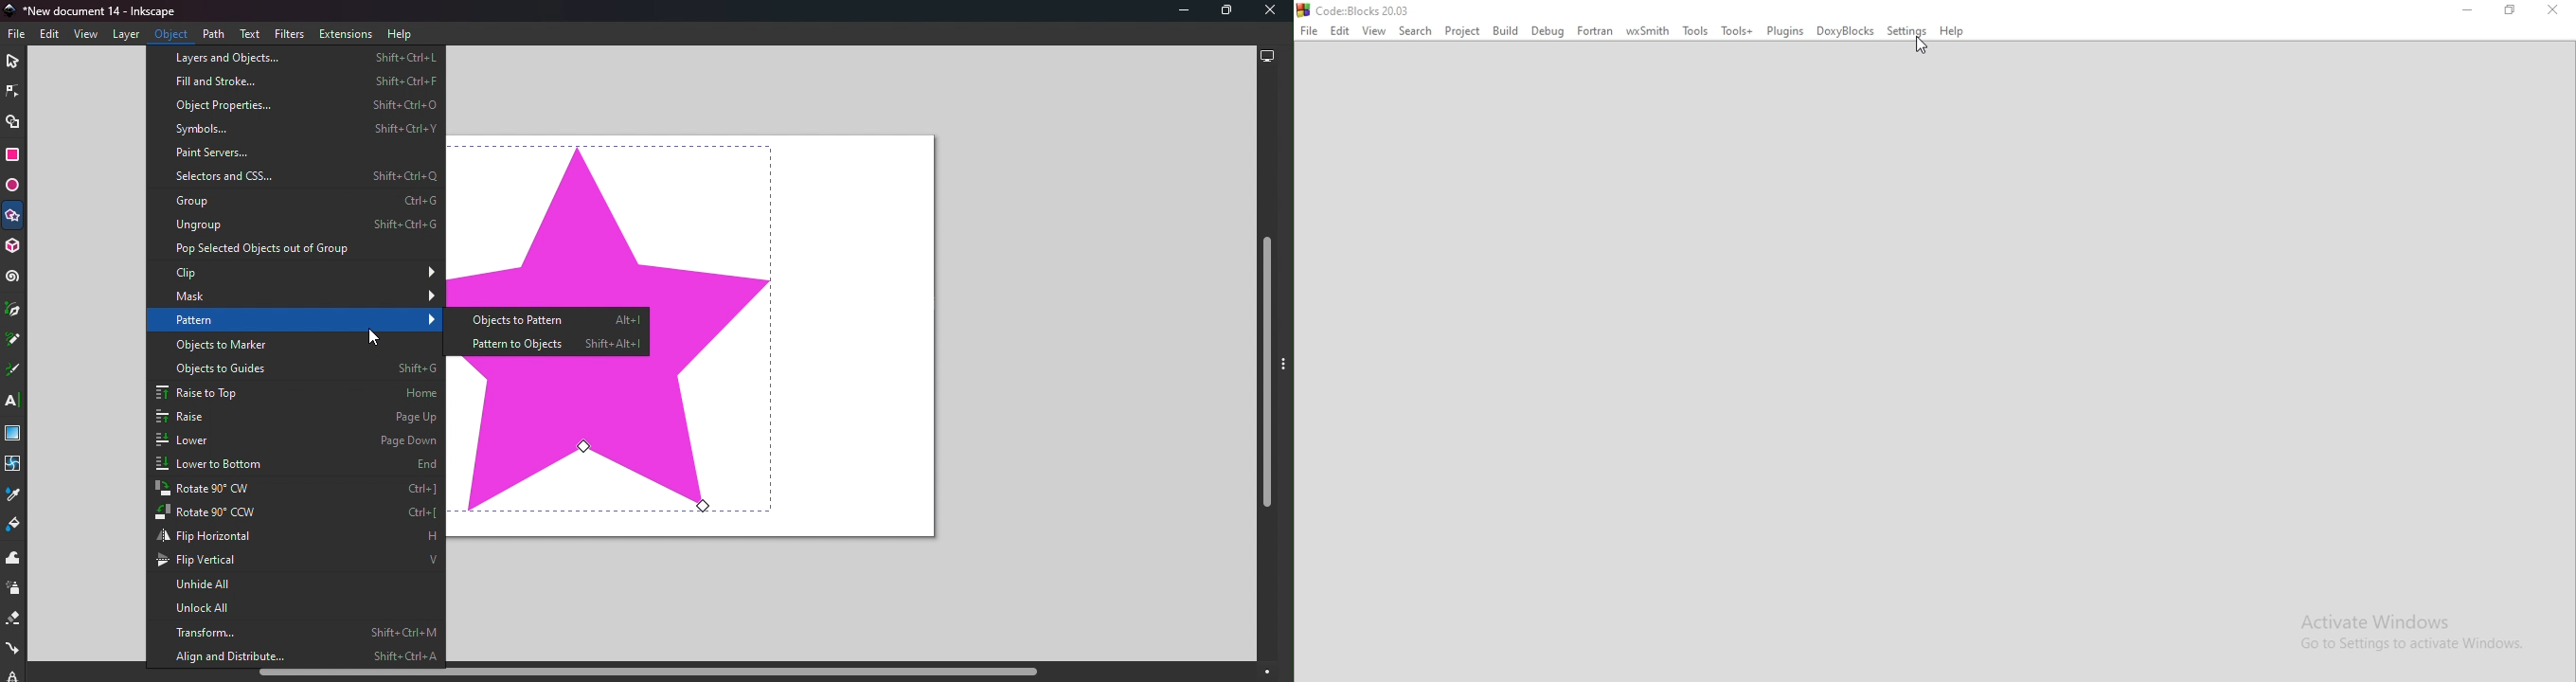  I want to click on Fortran, so click(1593, 31).